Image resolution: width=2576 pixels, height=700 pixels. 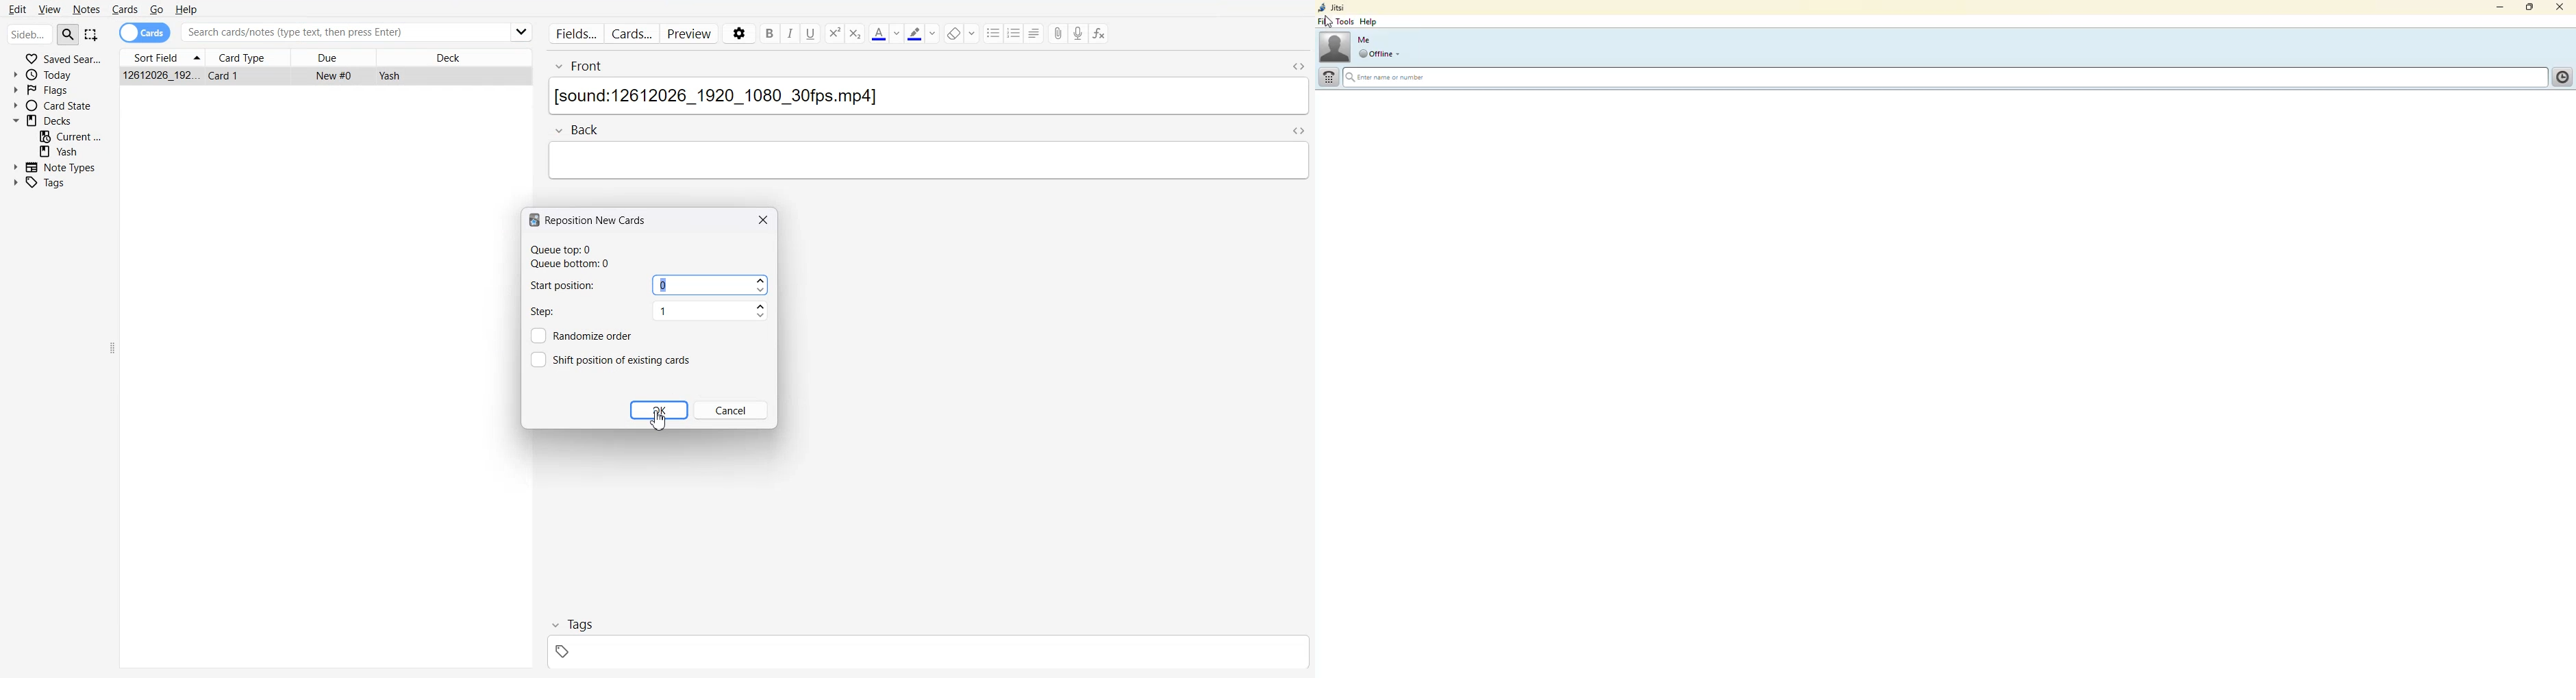 What do you see at coordinates (125, 8) in the screenshot?
I see `Cards` at bounding box center [125, 8].